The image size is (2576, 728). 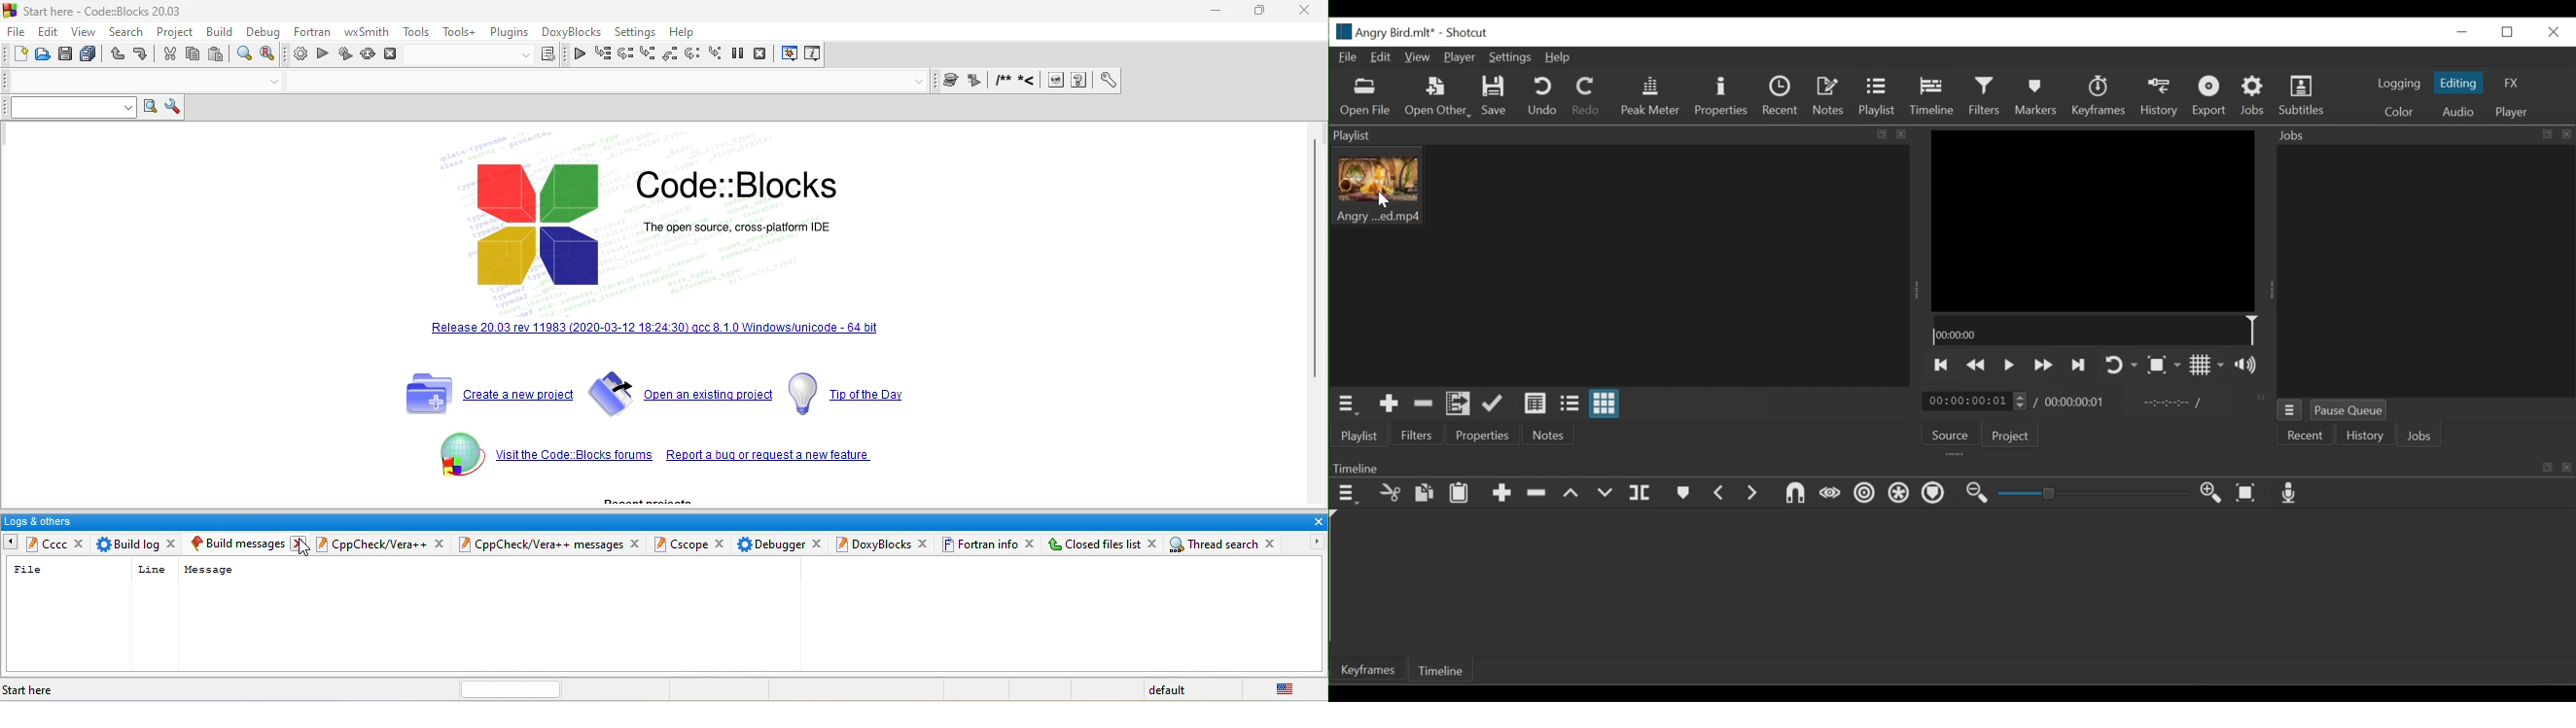 What do you see at coordinates (1311, 542) in the screenshot?
I see `next` at bounding box center [1311, 542].